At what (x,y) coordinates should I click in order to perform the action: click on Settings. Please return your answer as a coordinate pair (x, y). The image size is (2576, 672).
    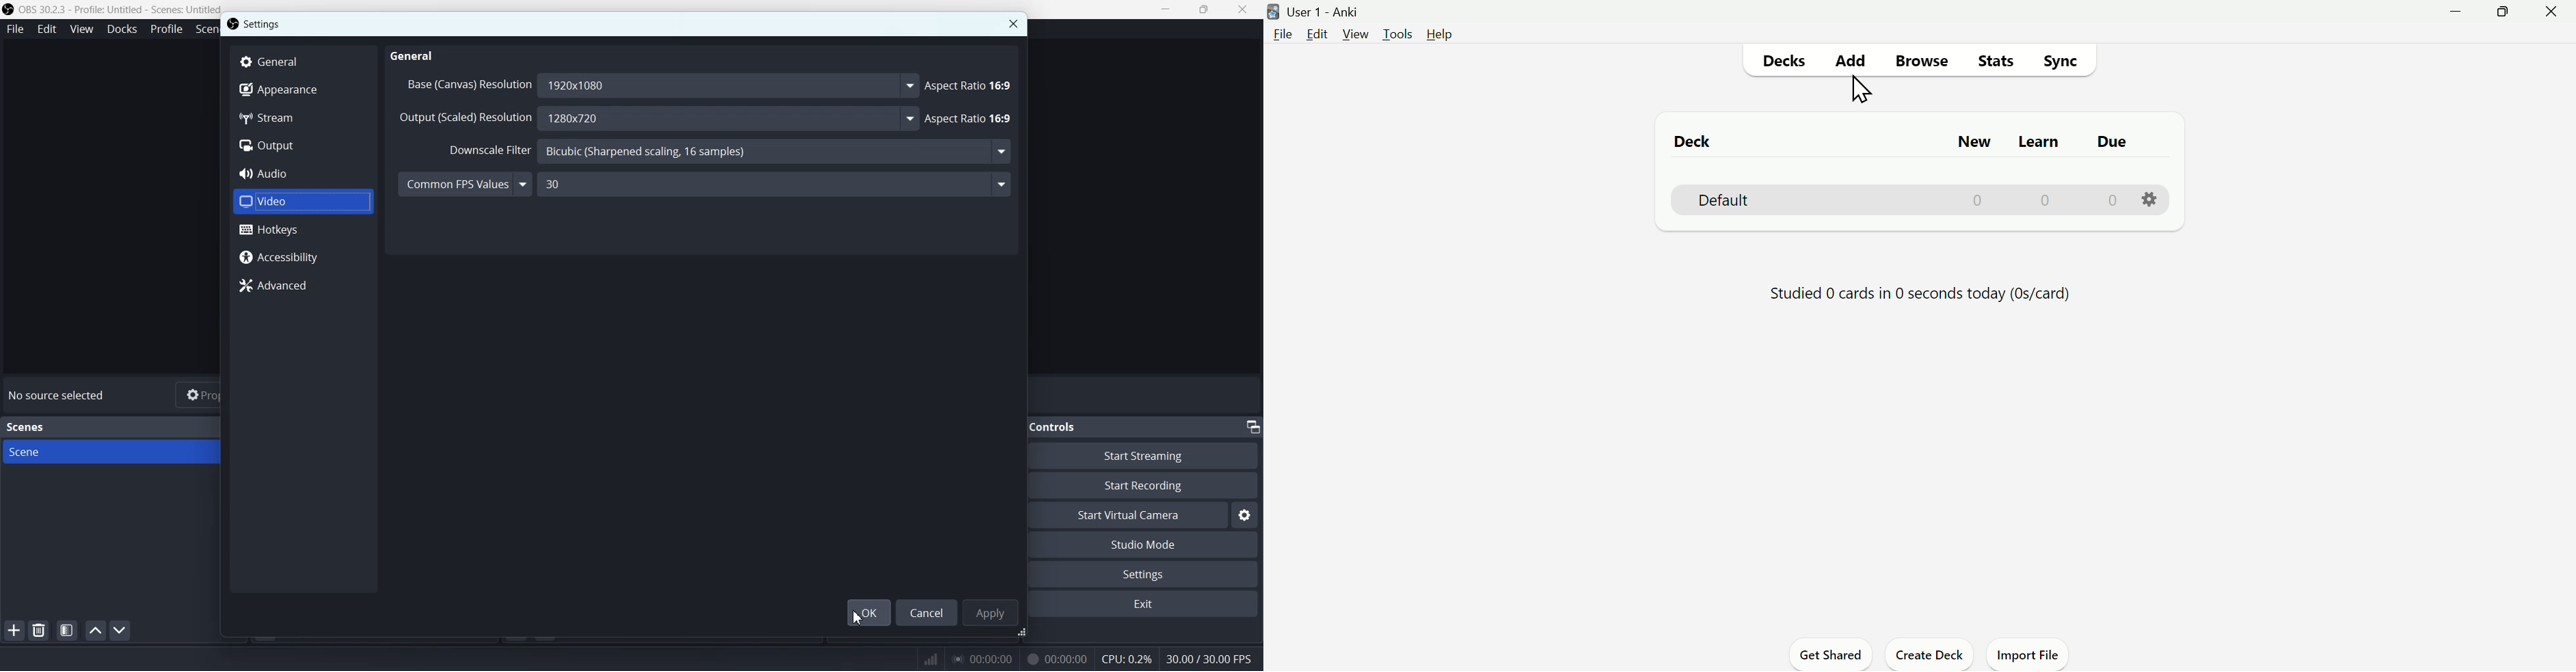
    Looking at the image, I should click on (265, 24).